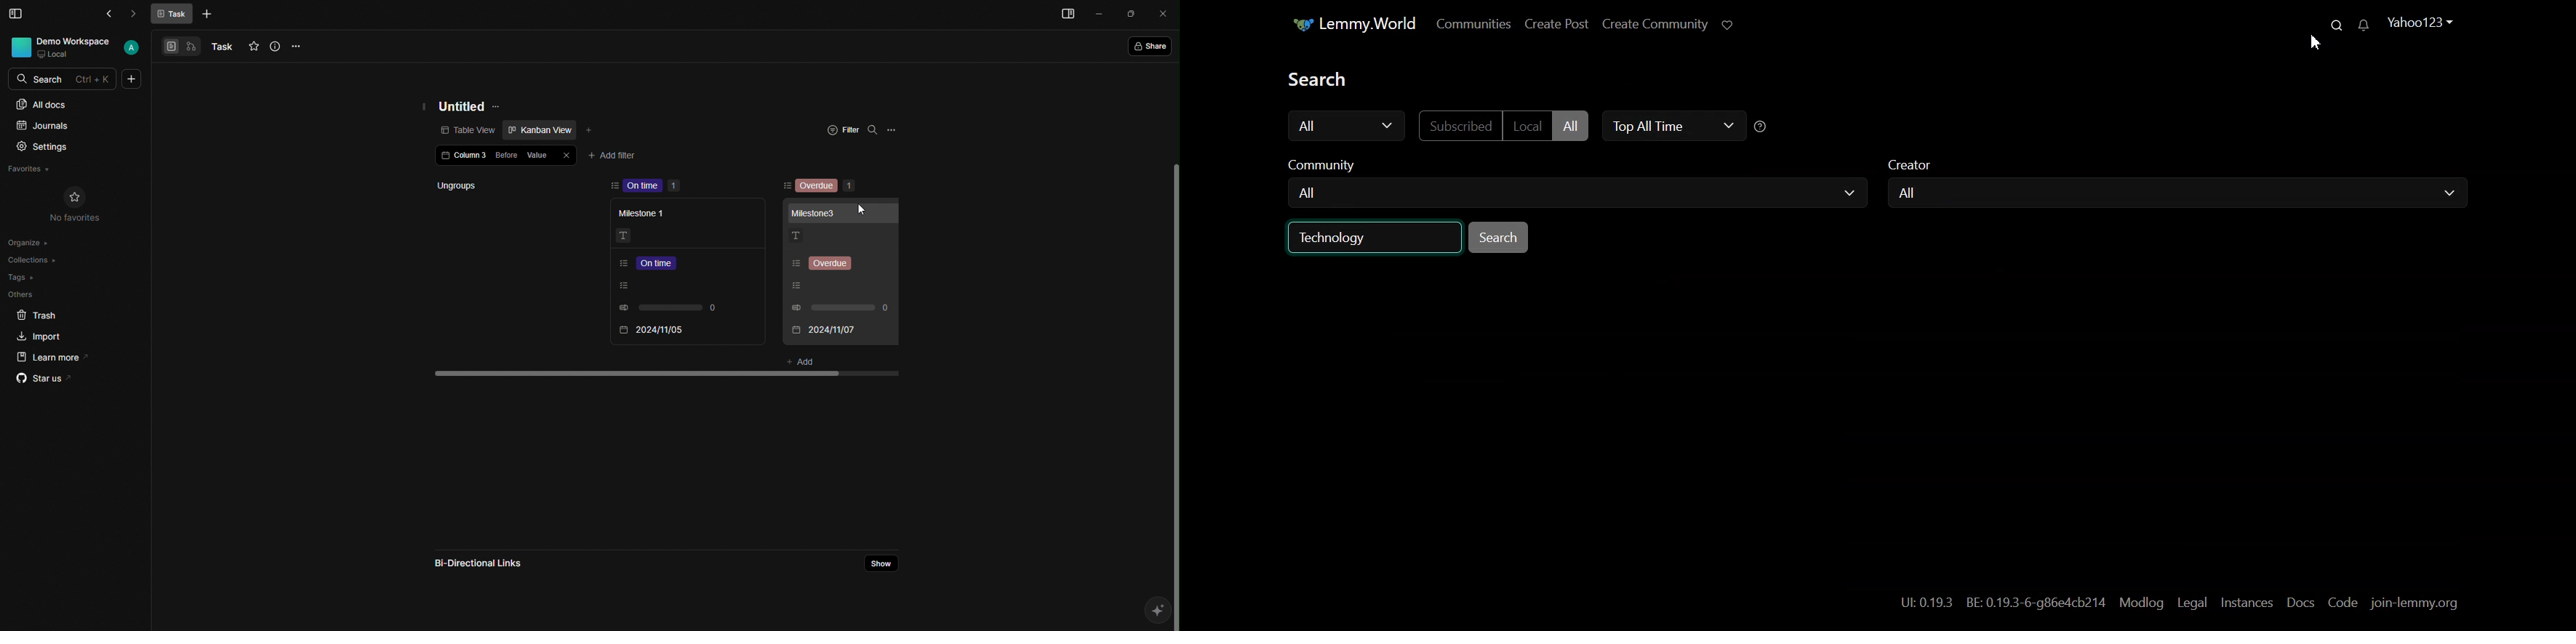 The height and width of the screenshot is (644, 2576). I want to click on Overdue, so click(827, 186).